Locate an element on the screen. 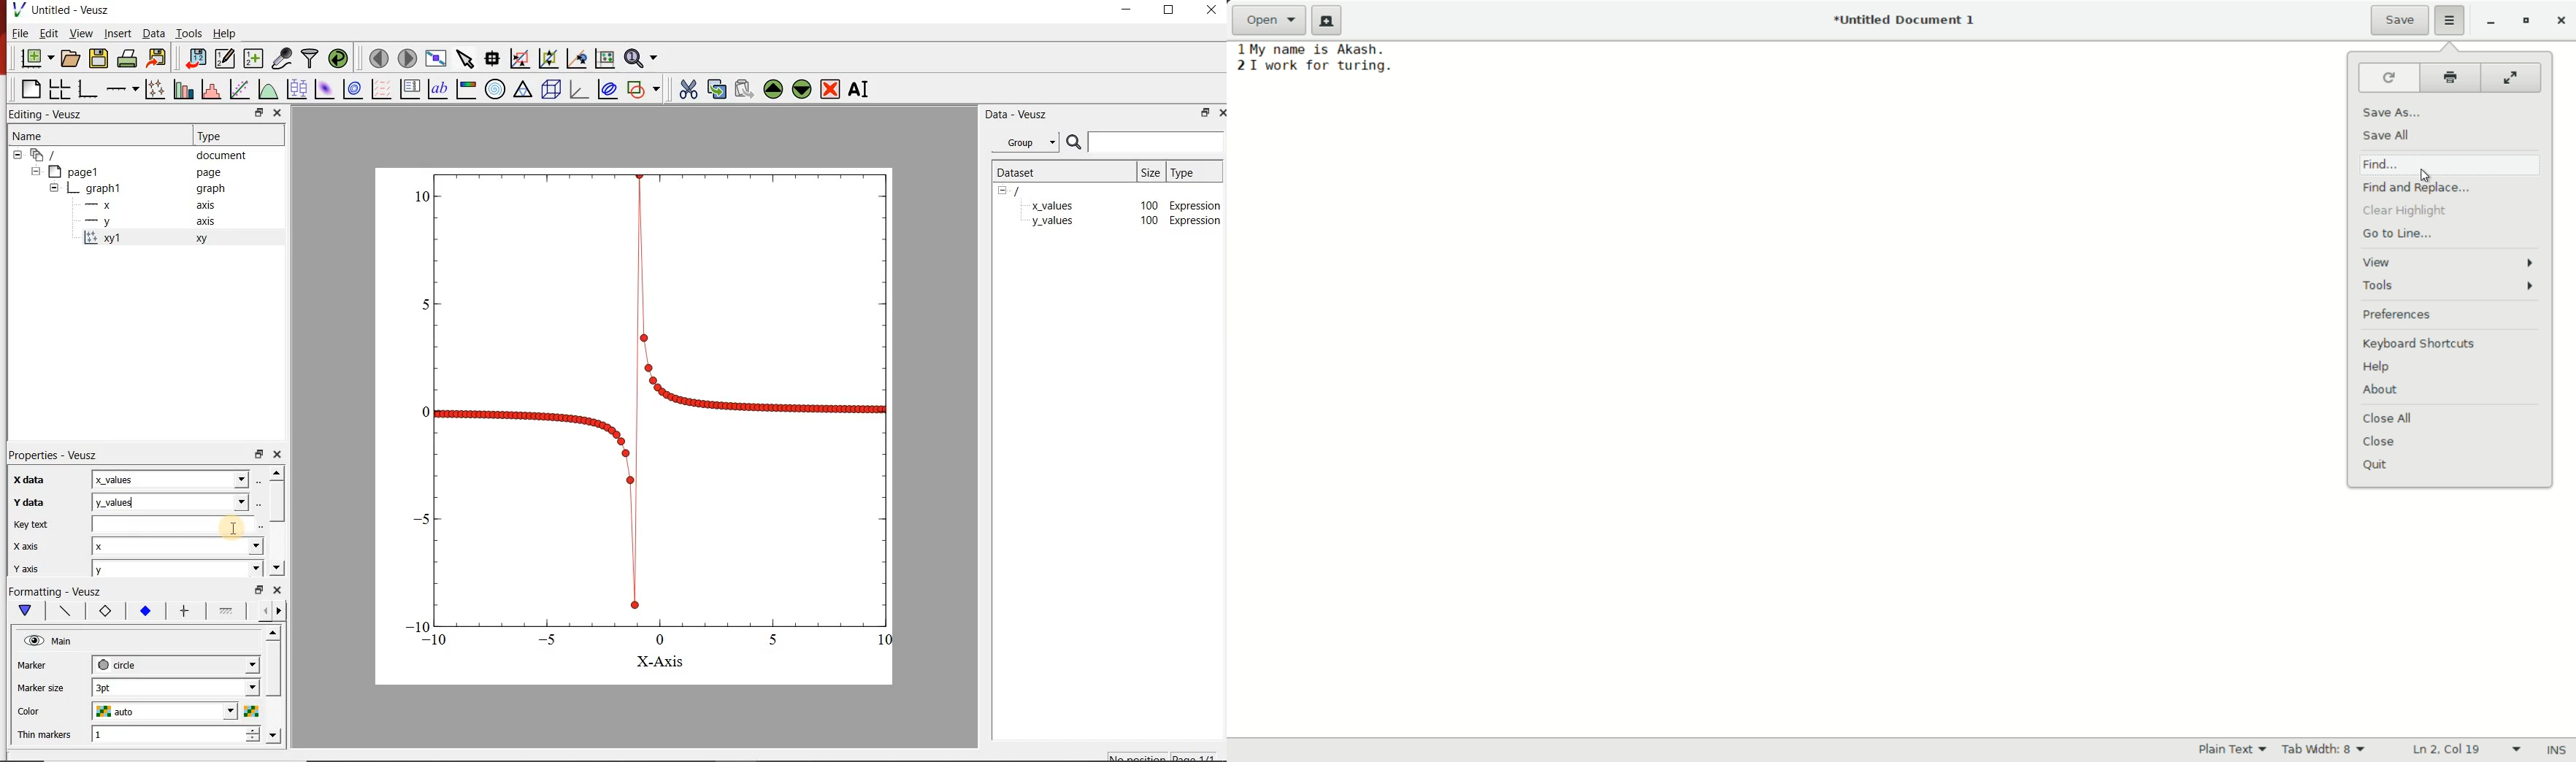 This screenshot has width=2576, height=784. file is located at coordinates (21, 33).